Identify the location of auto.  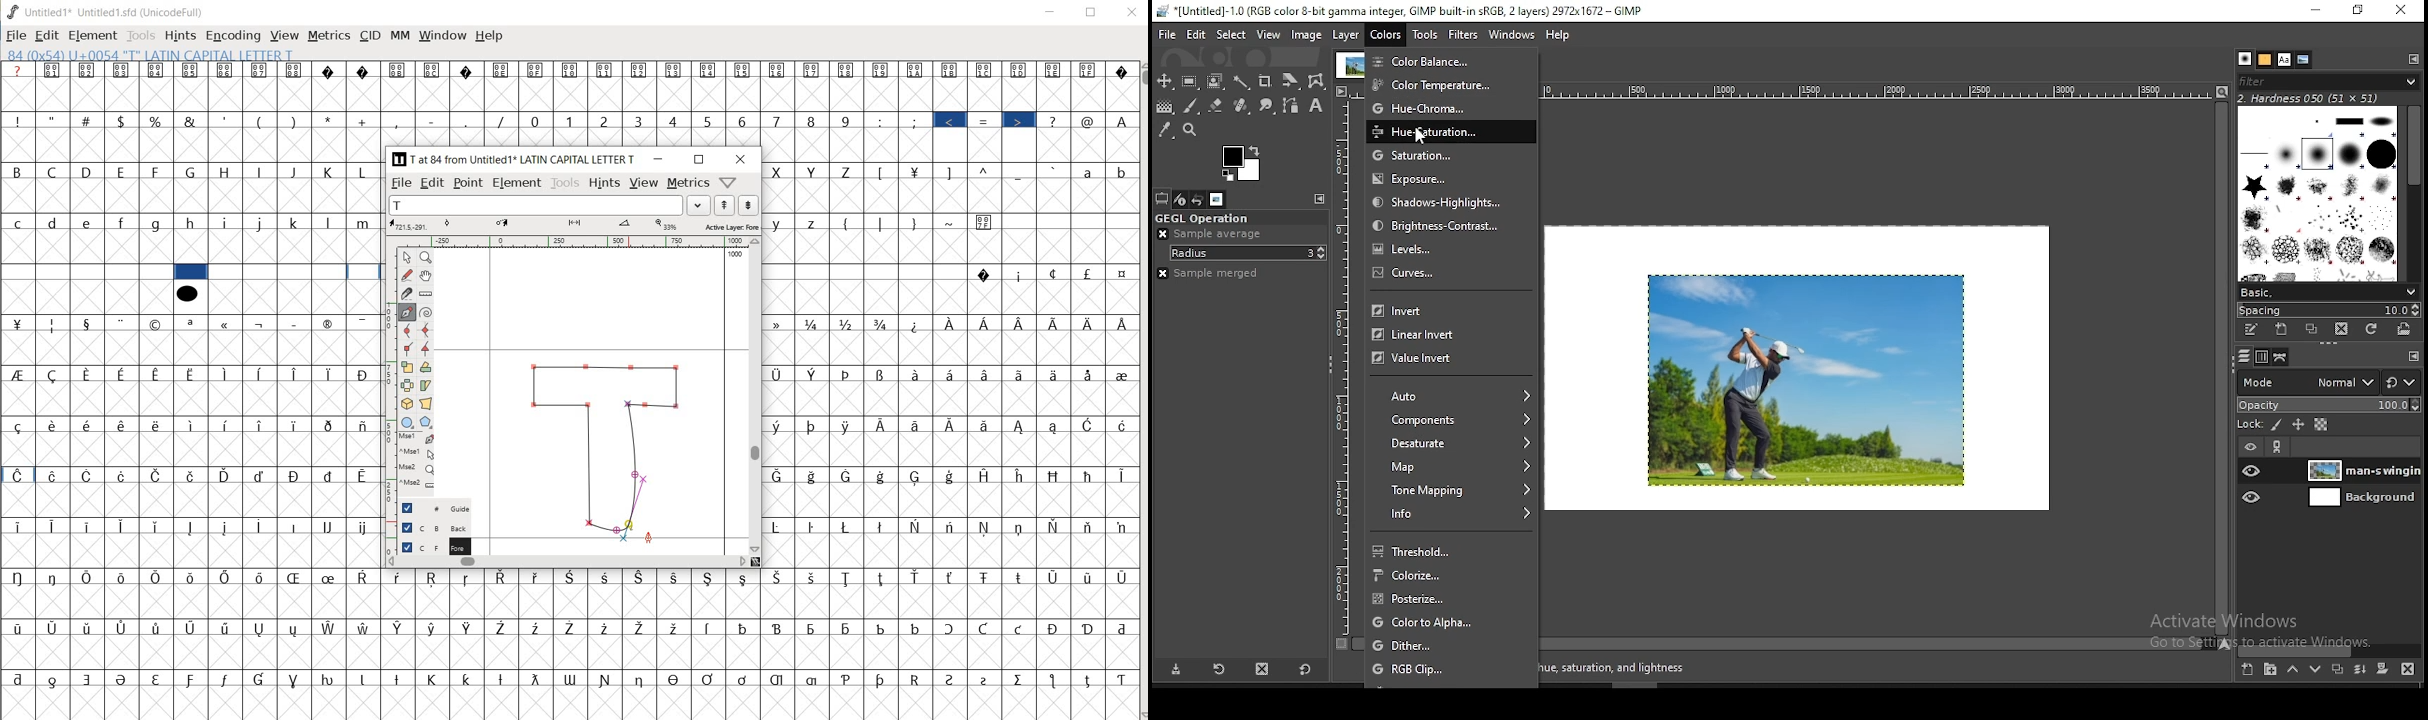
(1450, 395).